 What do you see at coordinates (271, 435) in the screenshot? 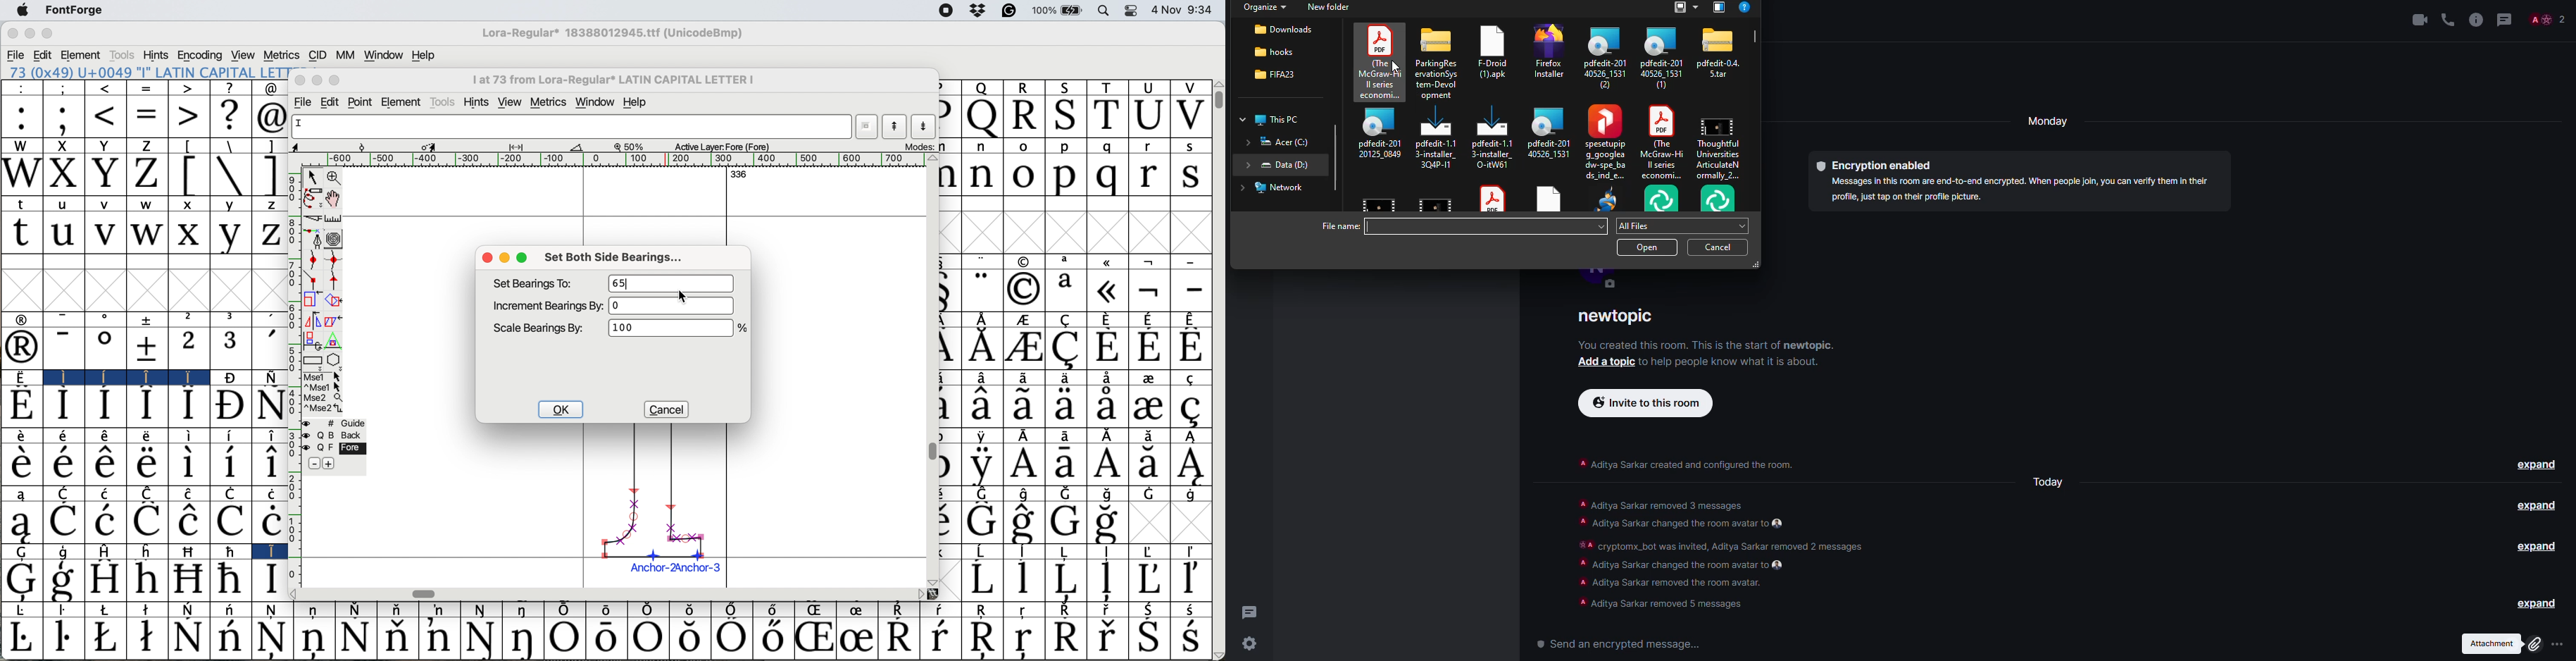
I see `Symbol` at bounding box center [271, 435].